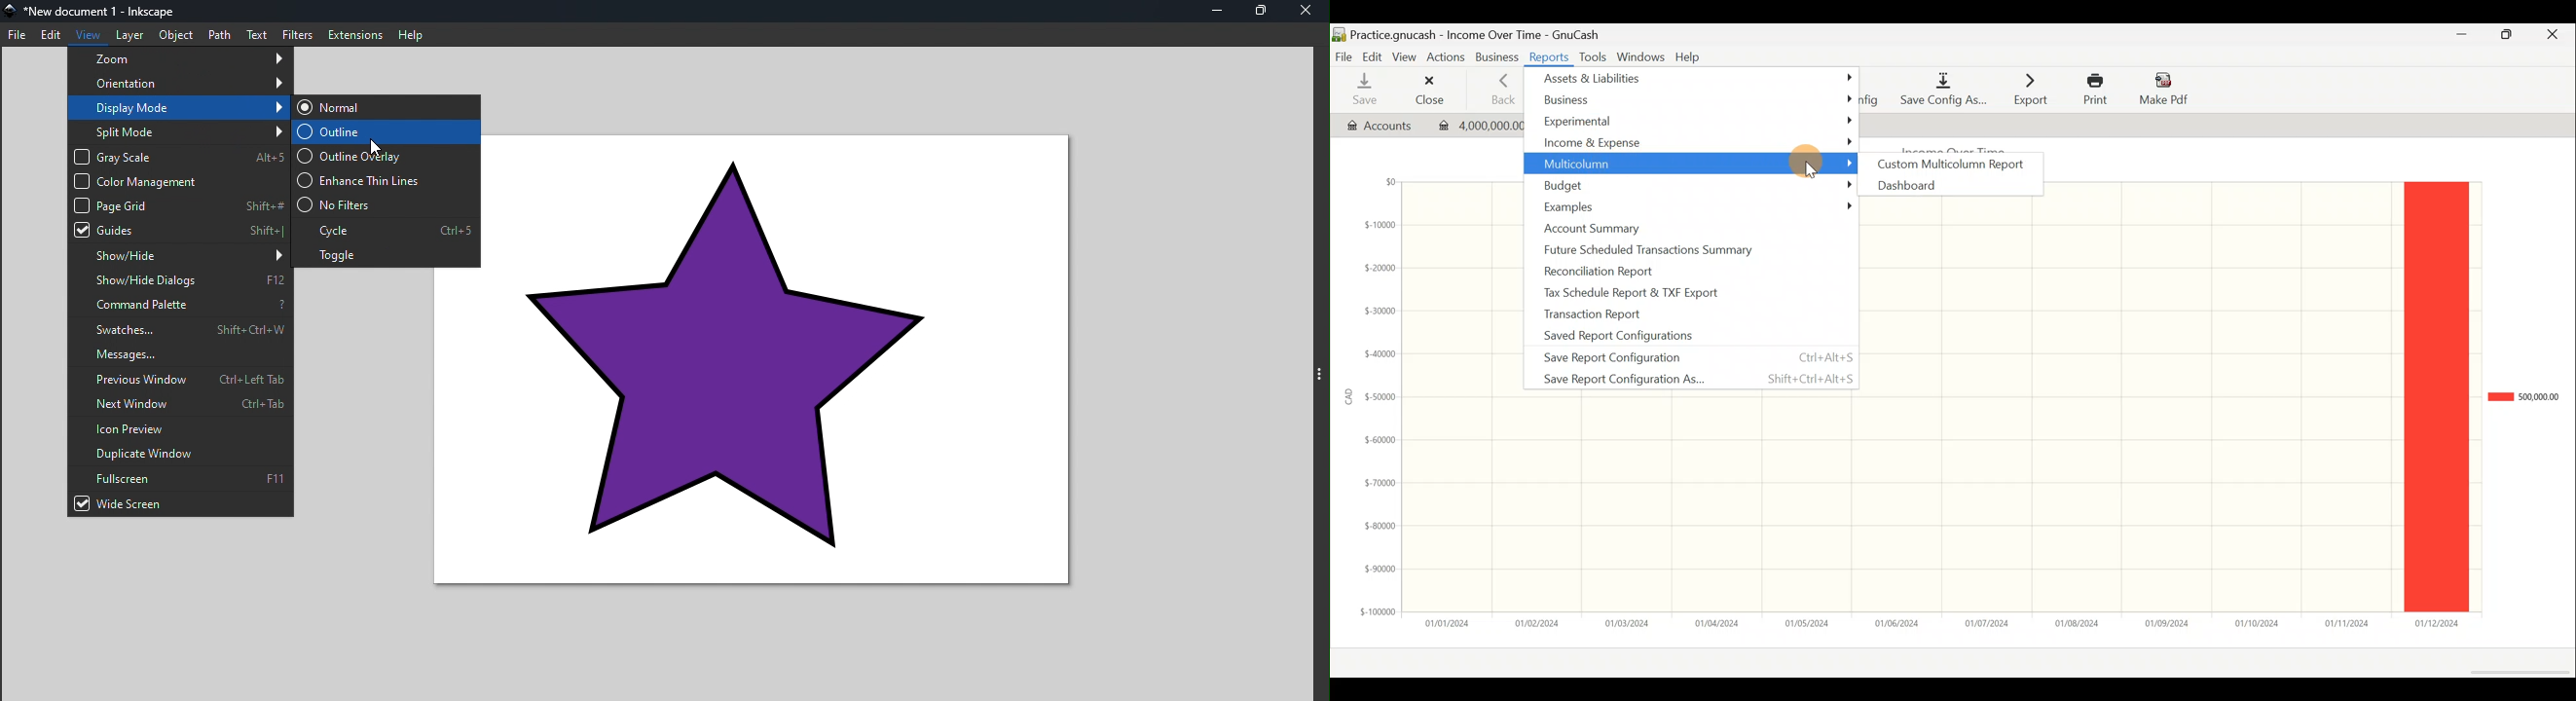 Image resolution: width=2576 pixels, height=728 pixels. What do you see at coordinates (1344, 56) in the screenshot?
I see `File` at bounding box center [1344, 56].